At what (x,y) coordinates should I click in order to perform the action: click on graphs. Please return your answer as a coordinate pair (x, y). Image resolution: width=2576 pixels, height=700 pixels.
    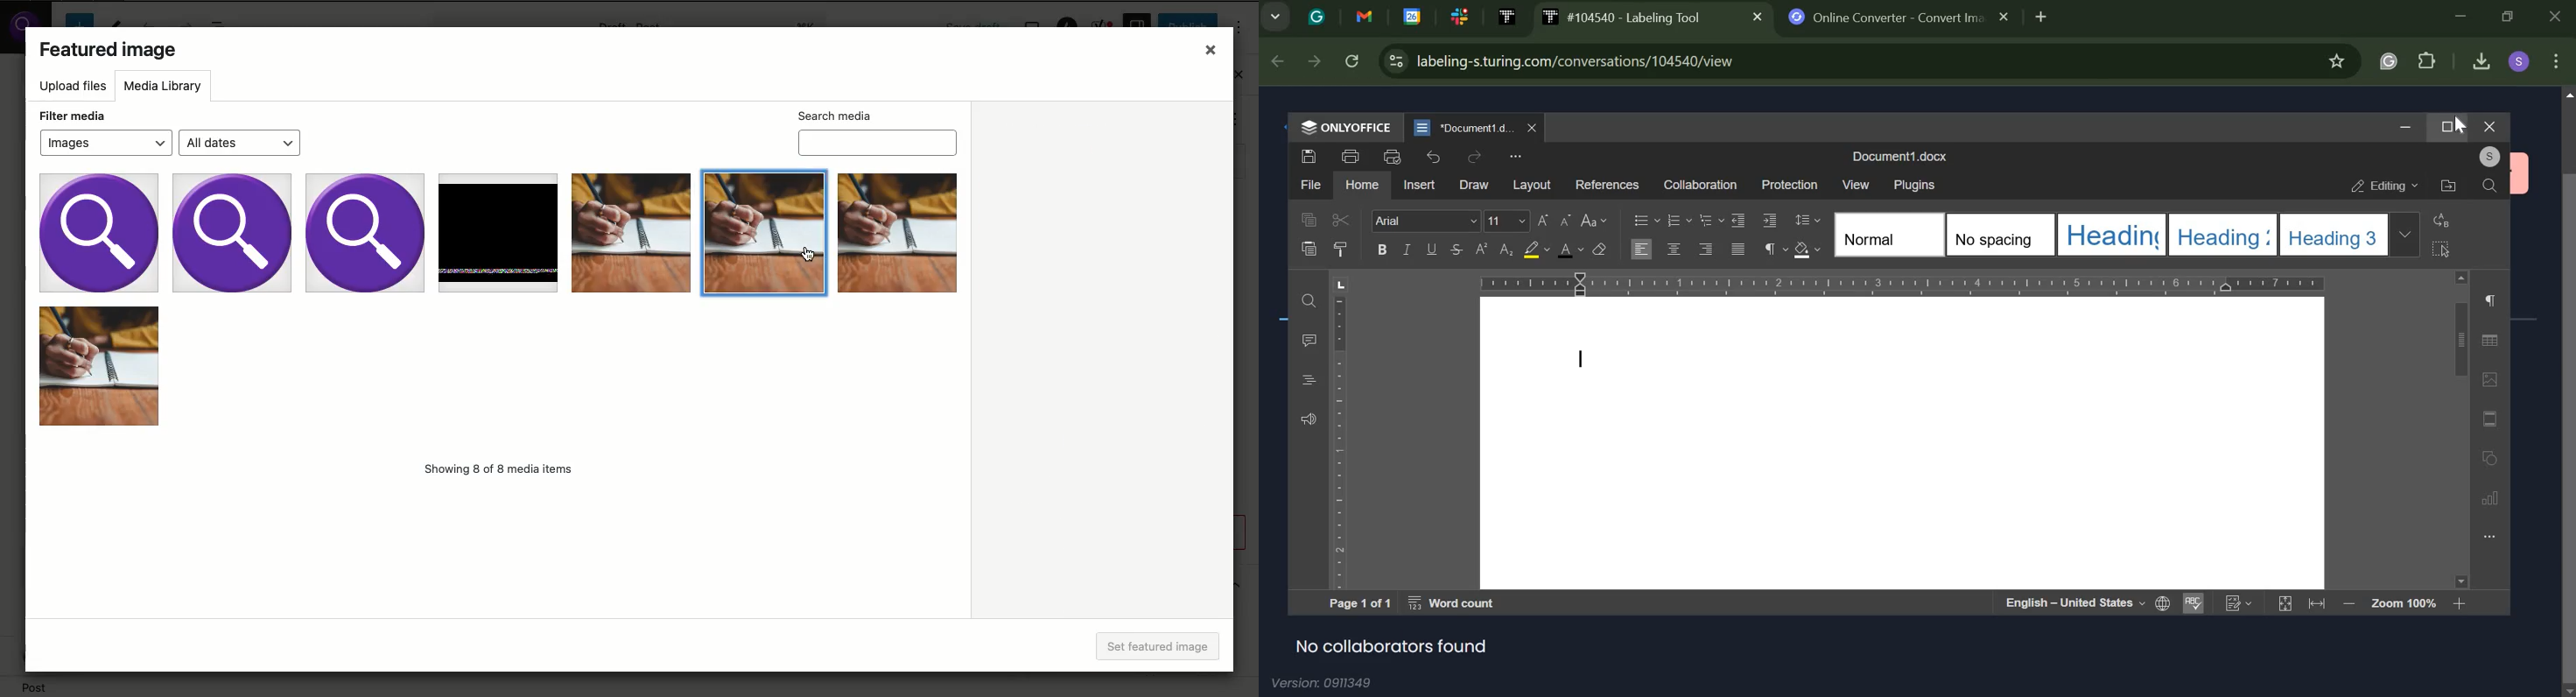
    Looking at the image, I should click on (2491, 500).